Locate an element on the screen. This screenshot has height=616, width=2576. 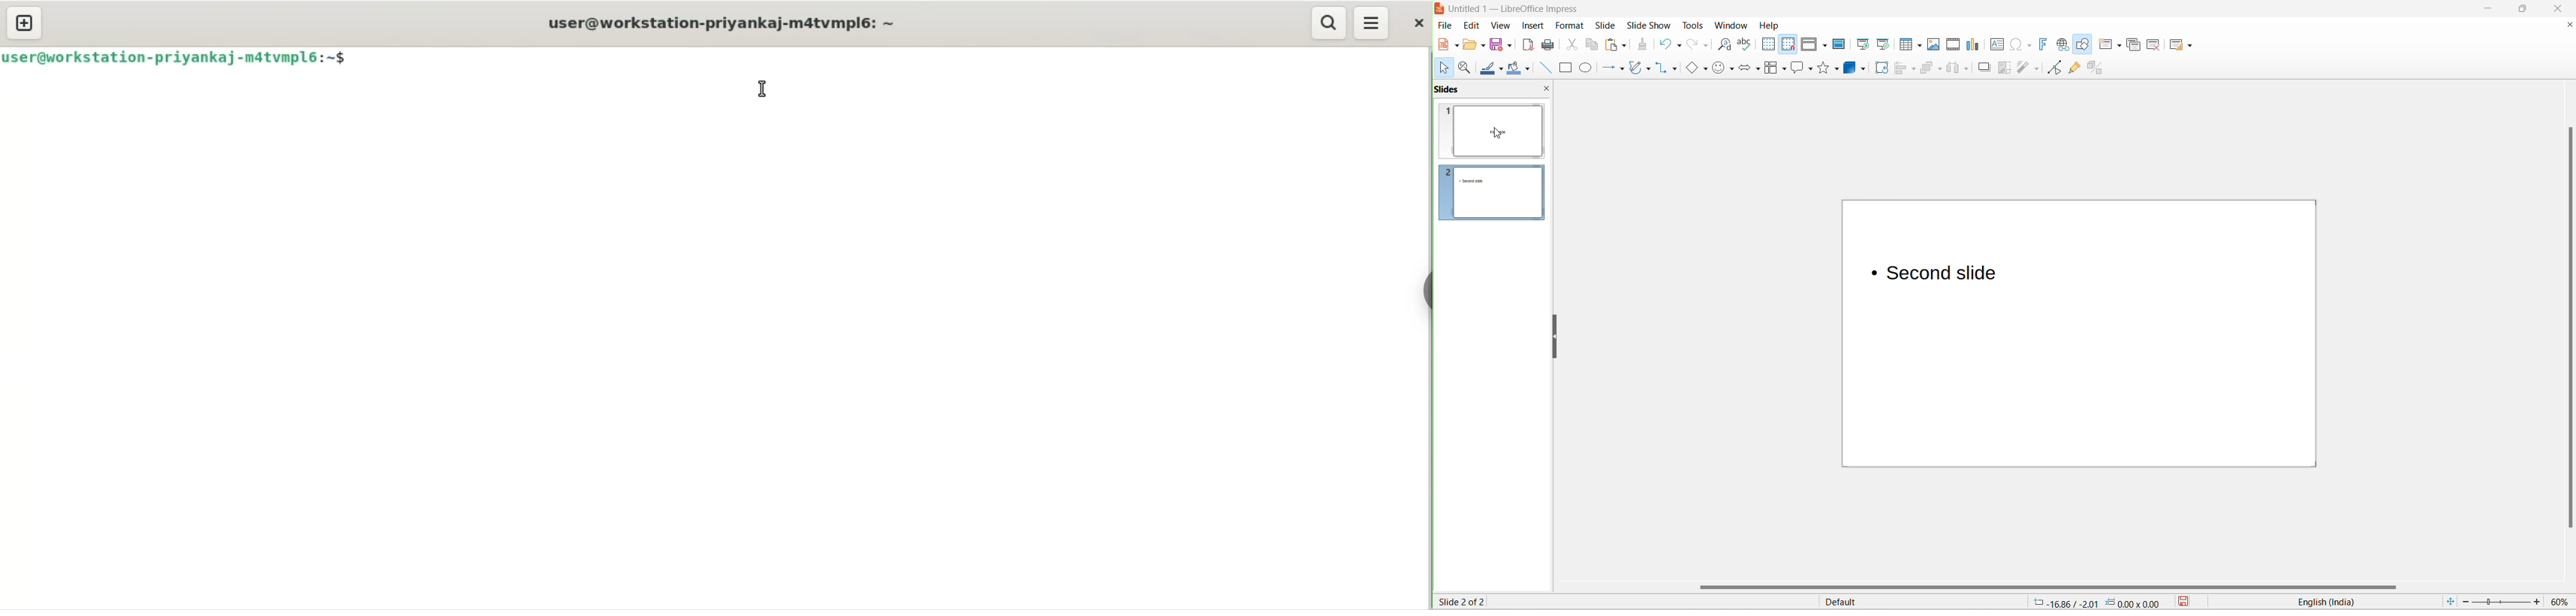
display grid is located at coordinates (1768, 44).